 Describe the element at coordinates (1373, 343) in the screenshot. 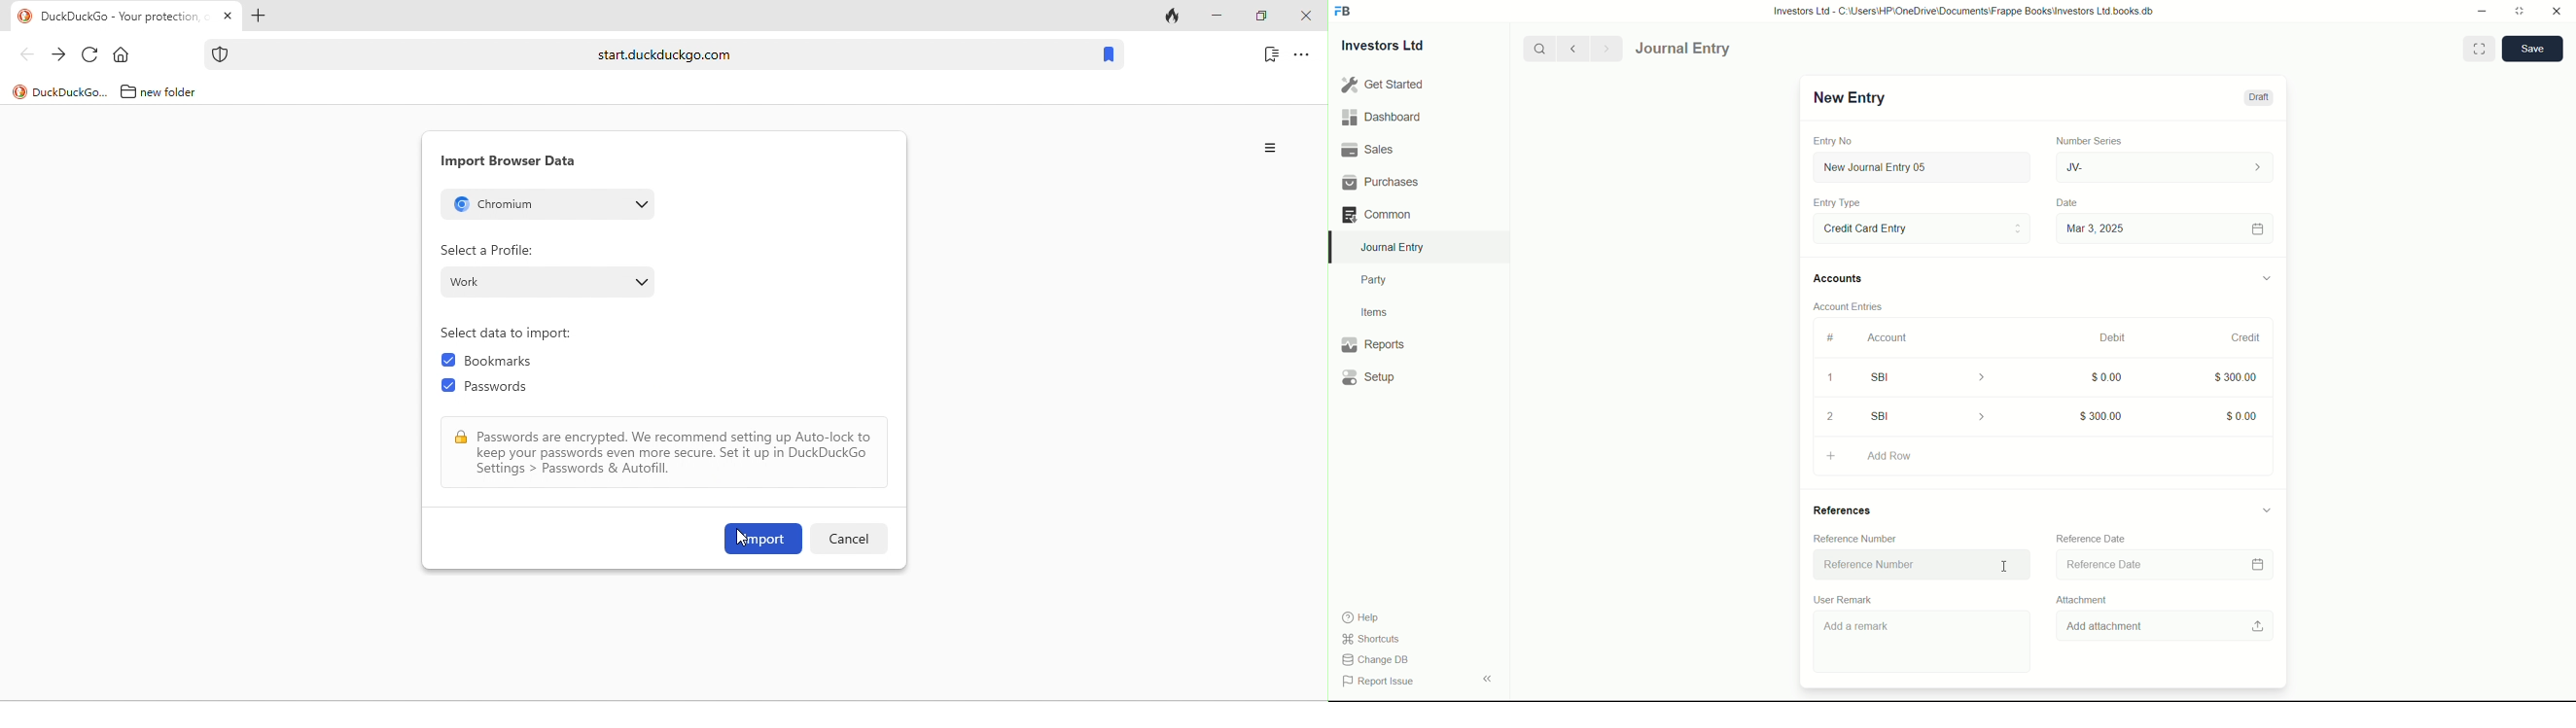

I see `Reports .` at that location.